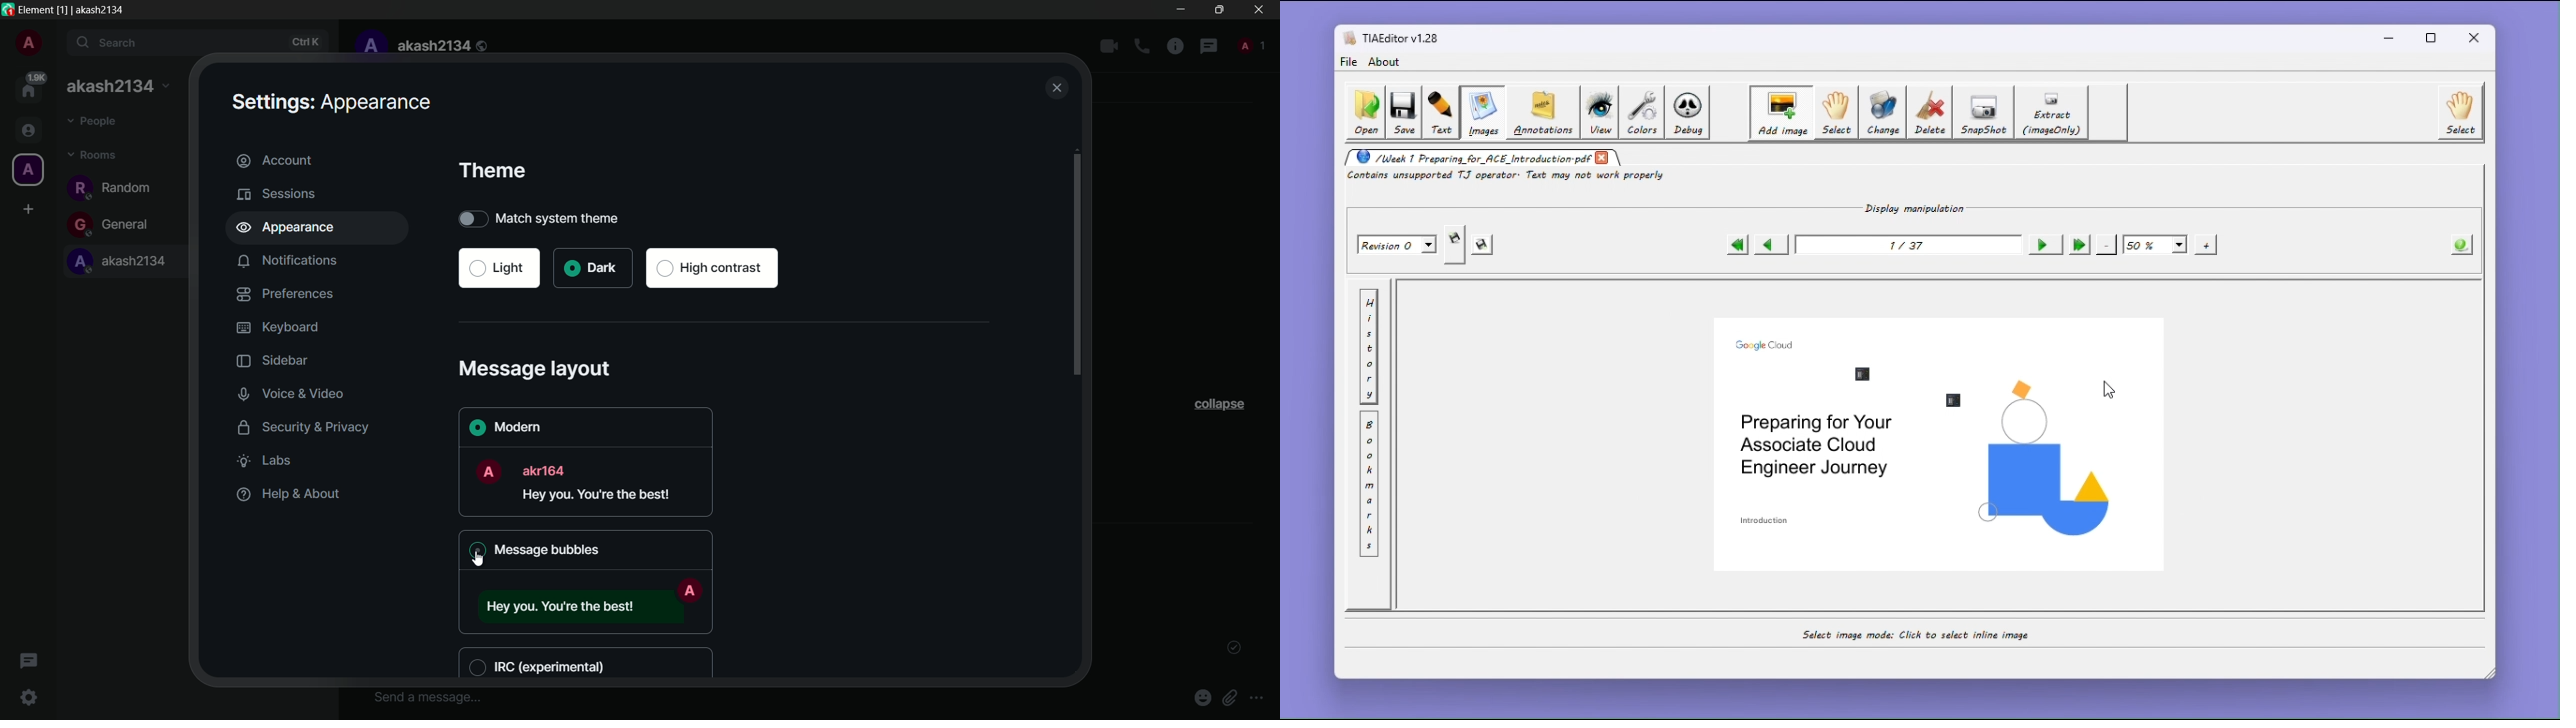 This screenshot has height=728, width=2576. Describe the element at coordinates (297, 426) in the screenshot. I see `security and privacy` at that location.